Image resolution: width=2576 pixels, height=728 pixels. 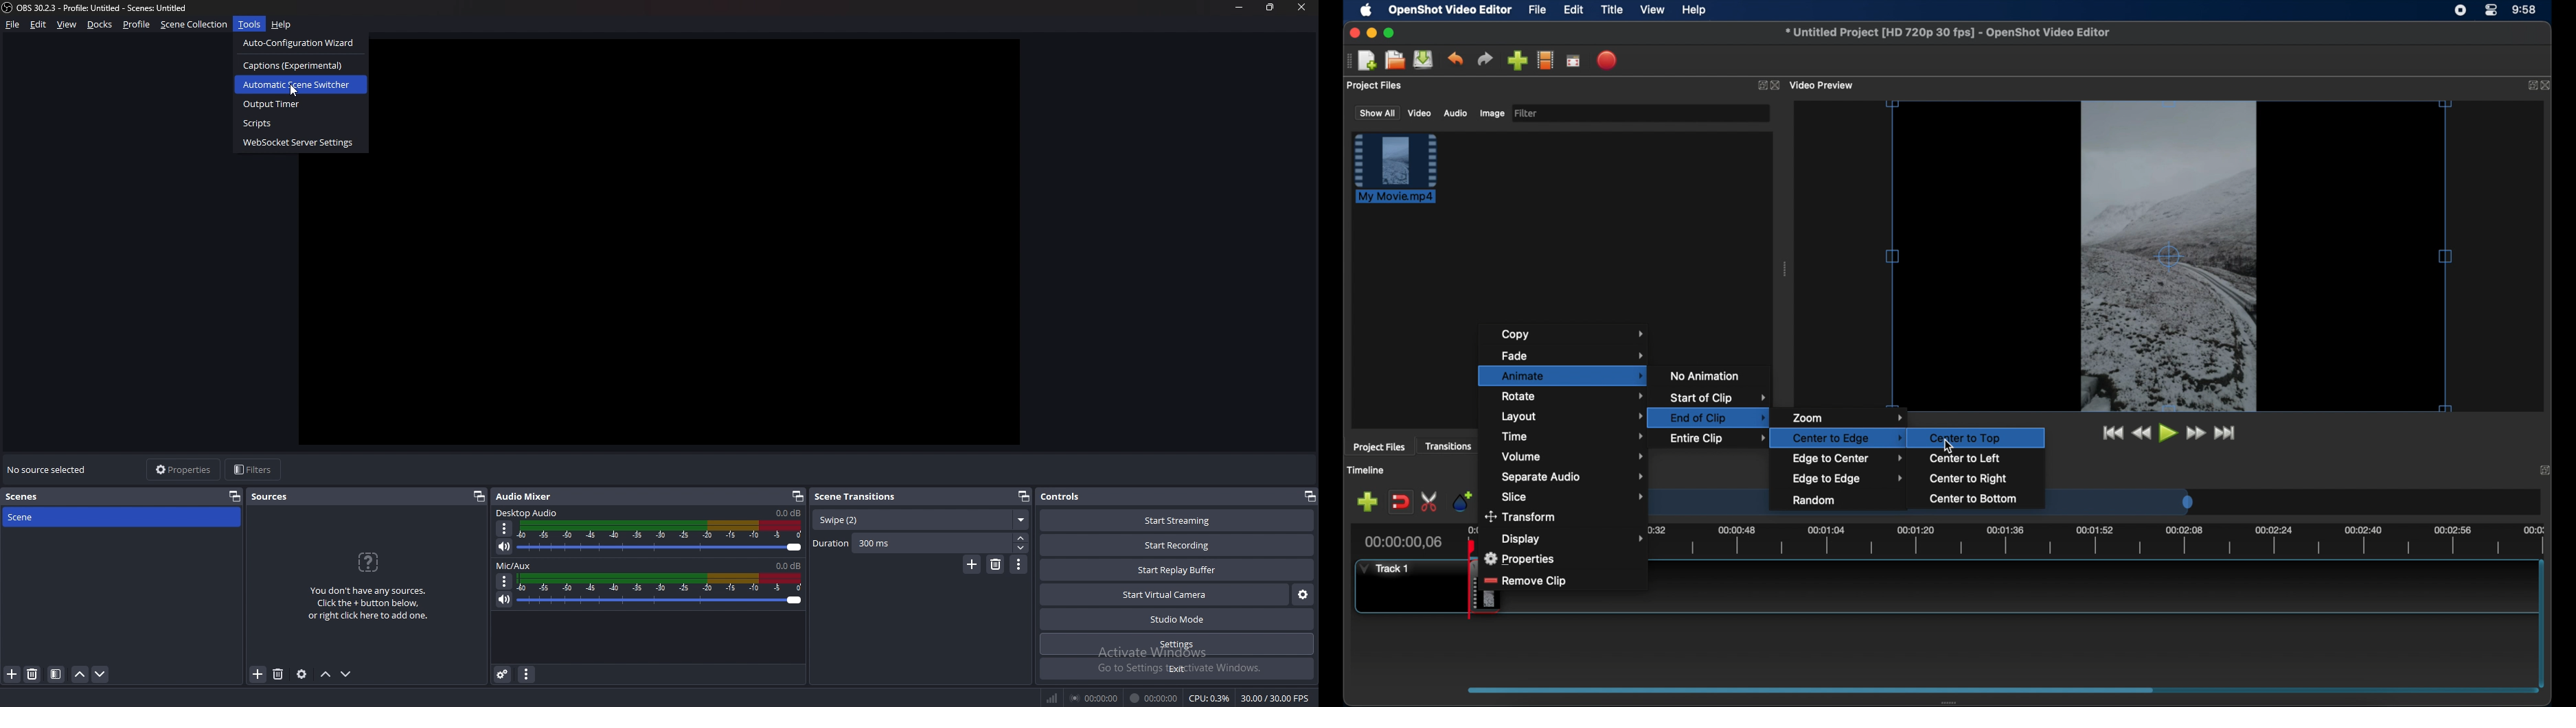 What do you see at coordinates (523, 496) in the screenshot?
I see `audio mixer` at bounding box center [523, 496].